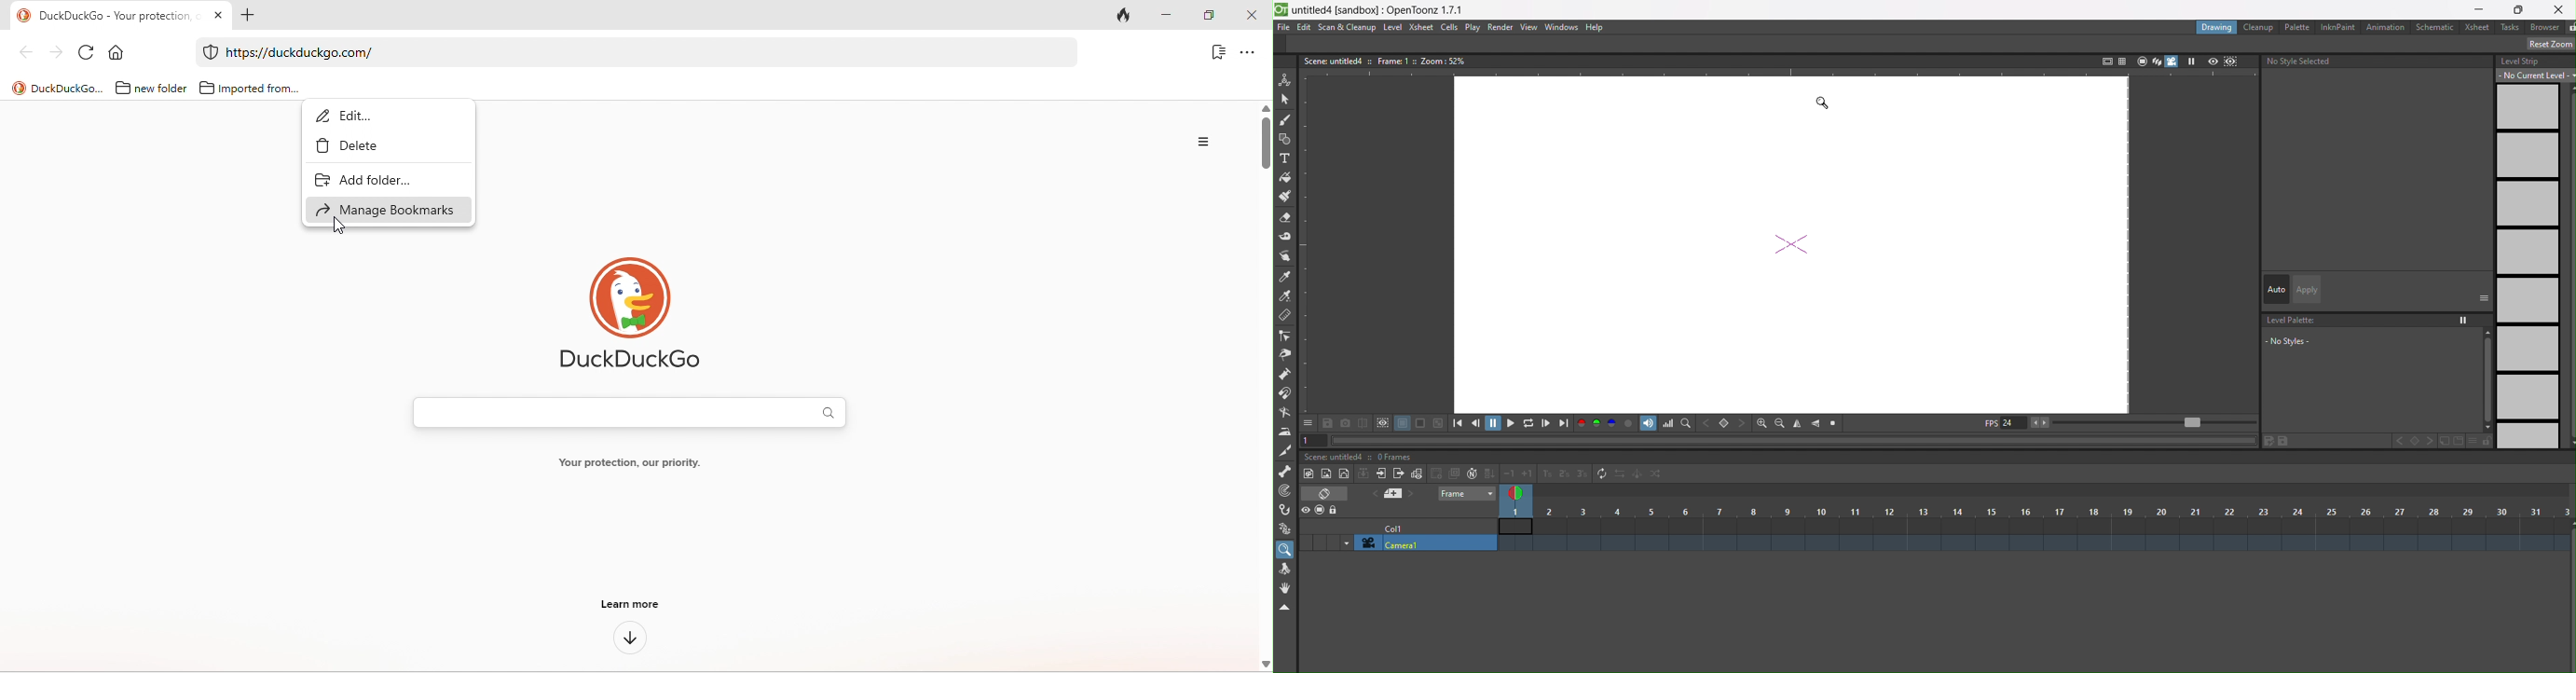  Describe the element at coordinates (1285, 238) in the screenshot. I see `tape tool` at that location.